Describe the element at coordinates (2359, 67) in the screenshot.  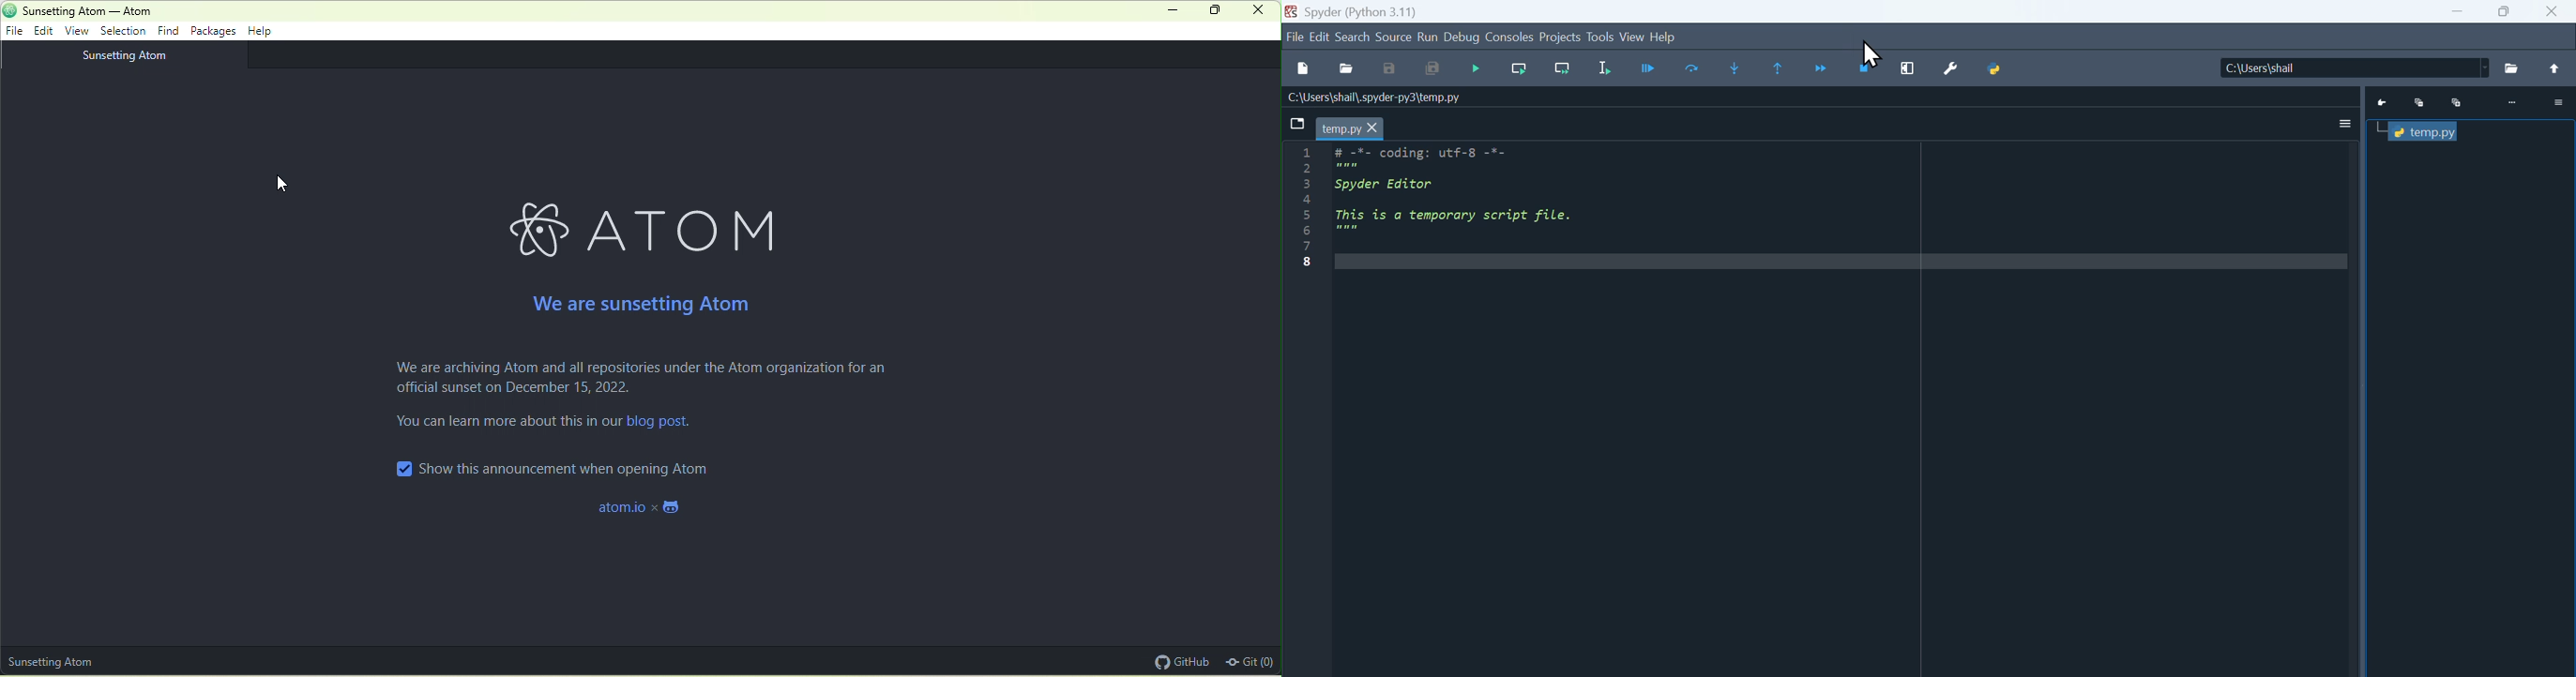
I see `Location of the file` at that location.